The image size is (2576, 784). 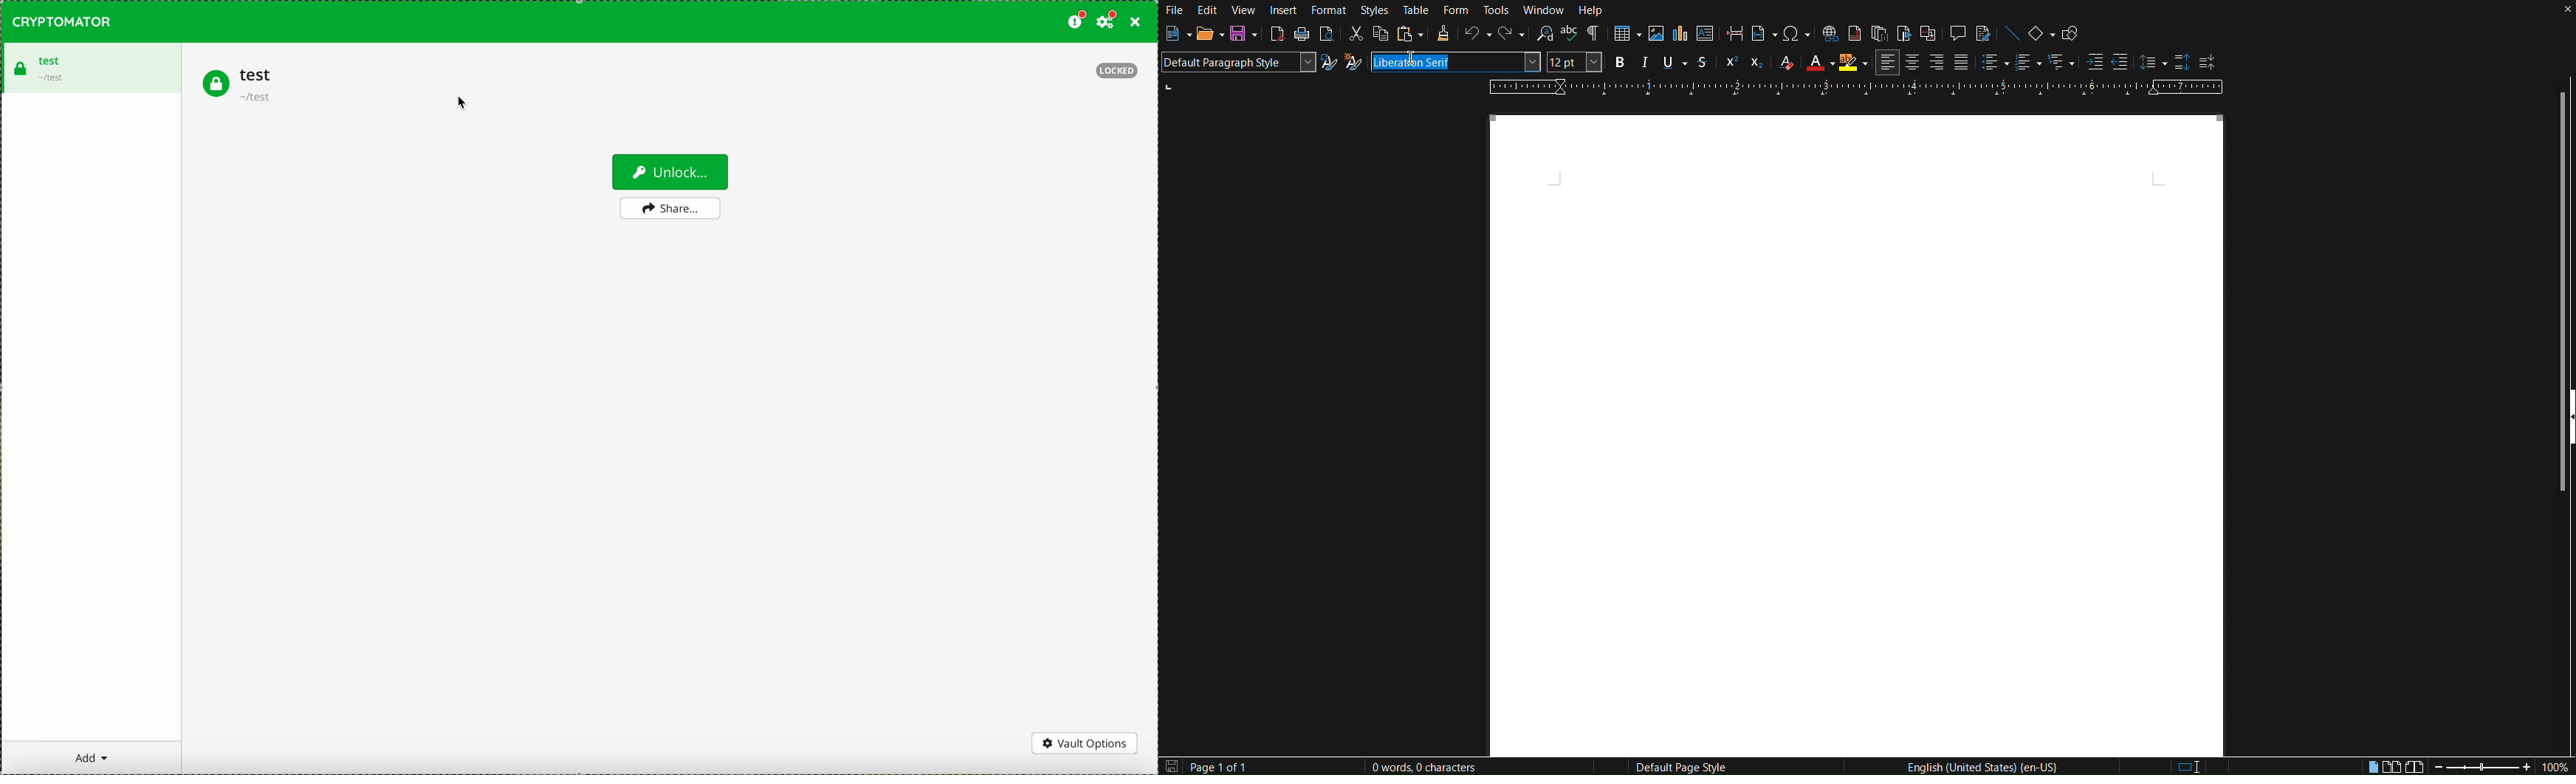 What do you see at coordinates (1680, 33) in the screenshot?
I see `Insert Graph` at bounding box center [1680, 33].